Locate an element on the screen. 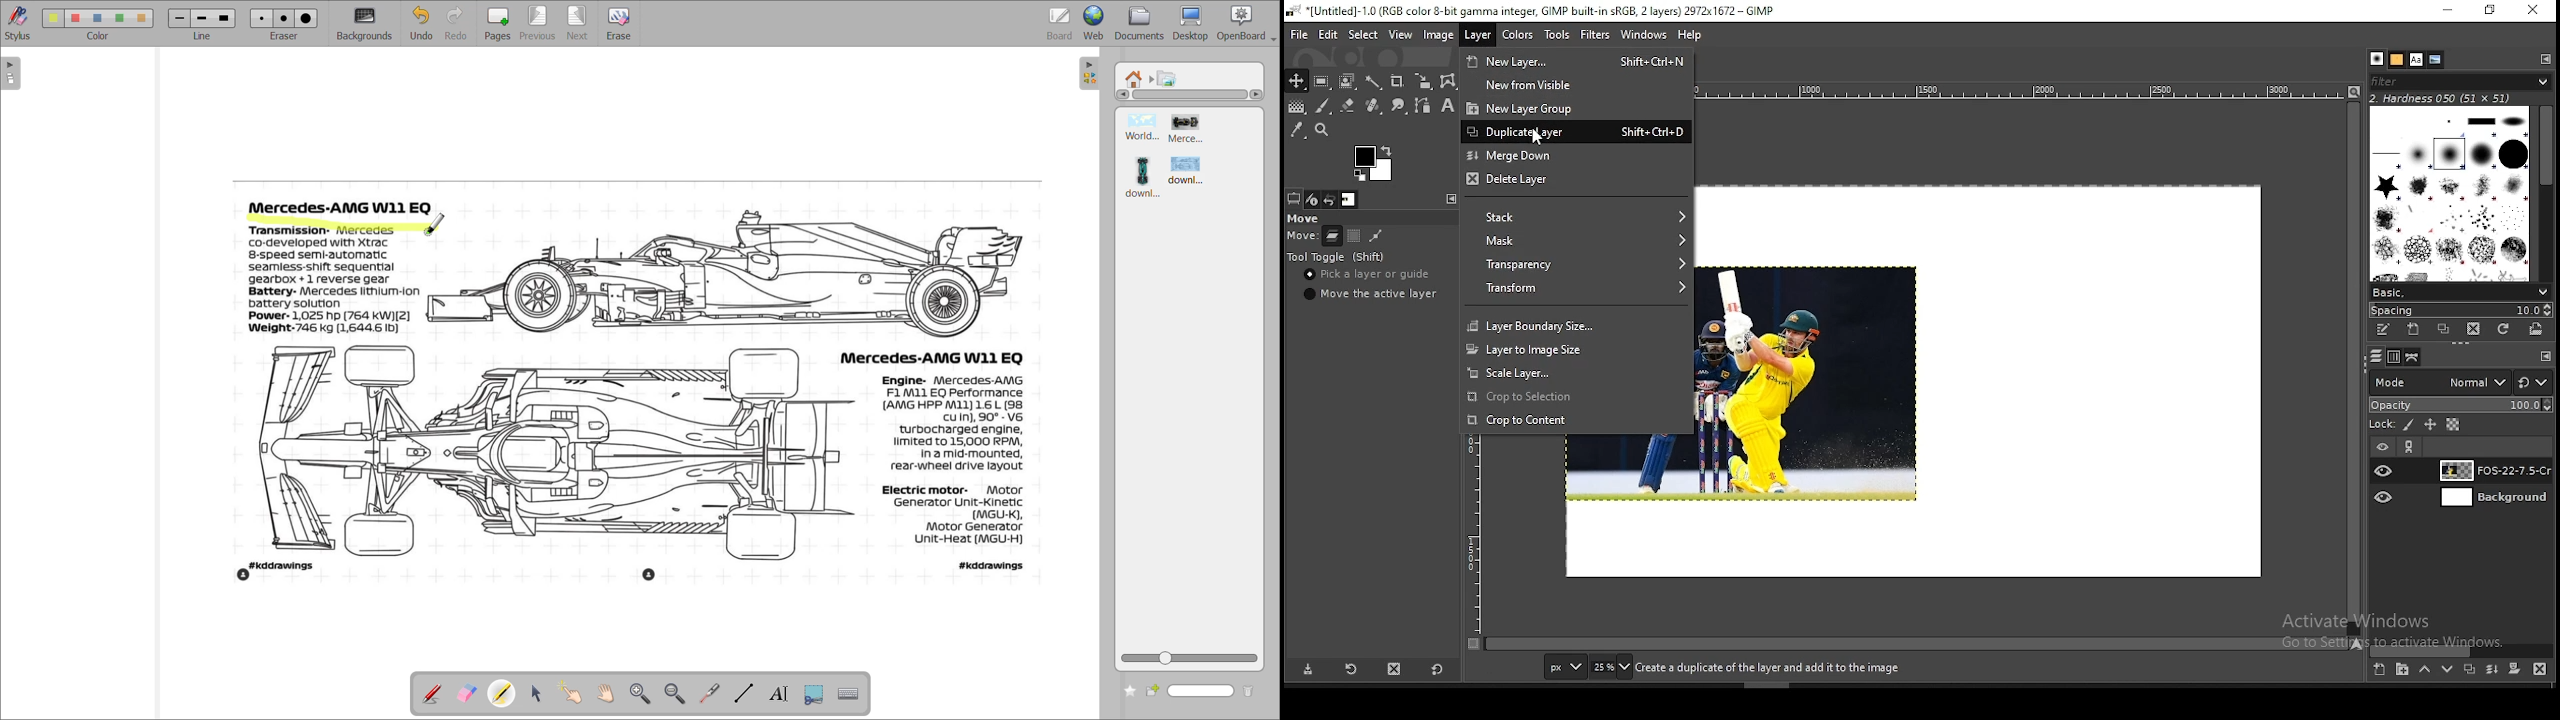 The image size is (2576, 728). tool is located at coordinates (2411, 447).